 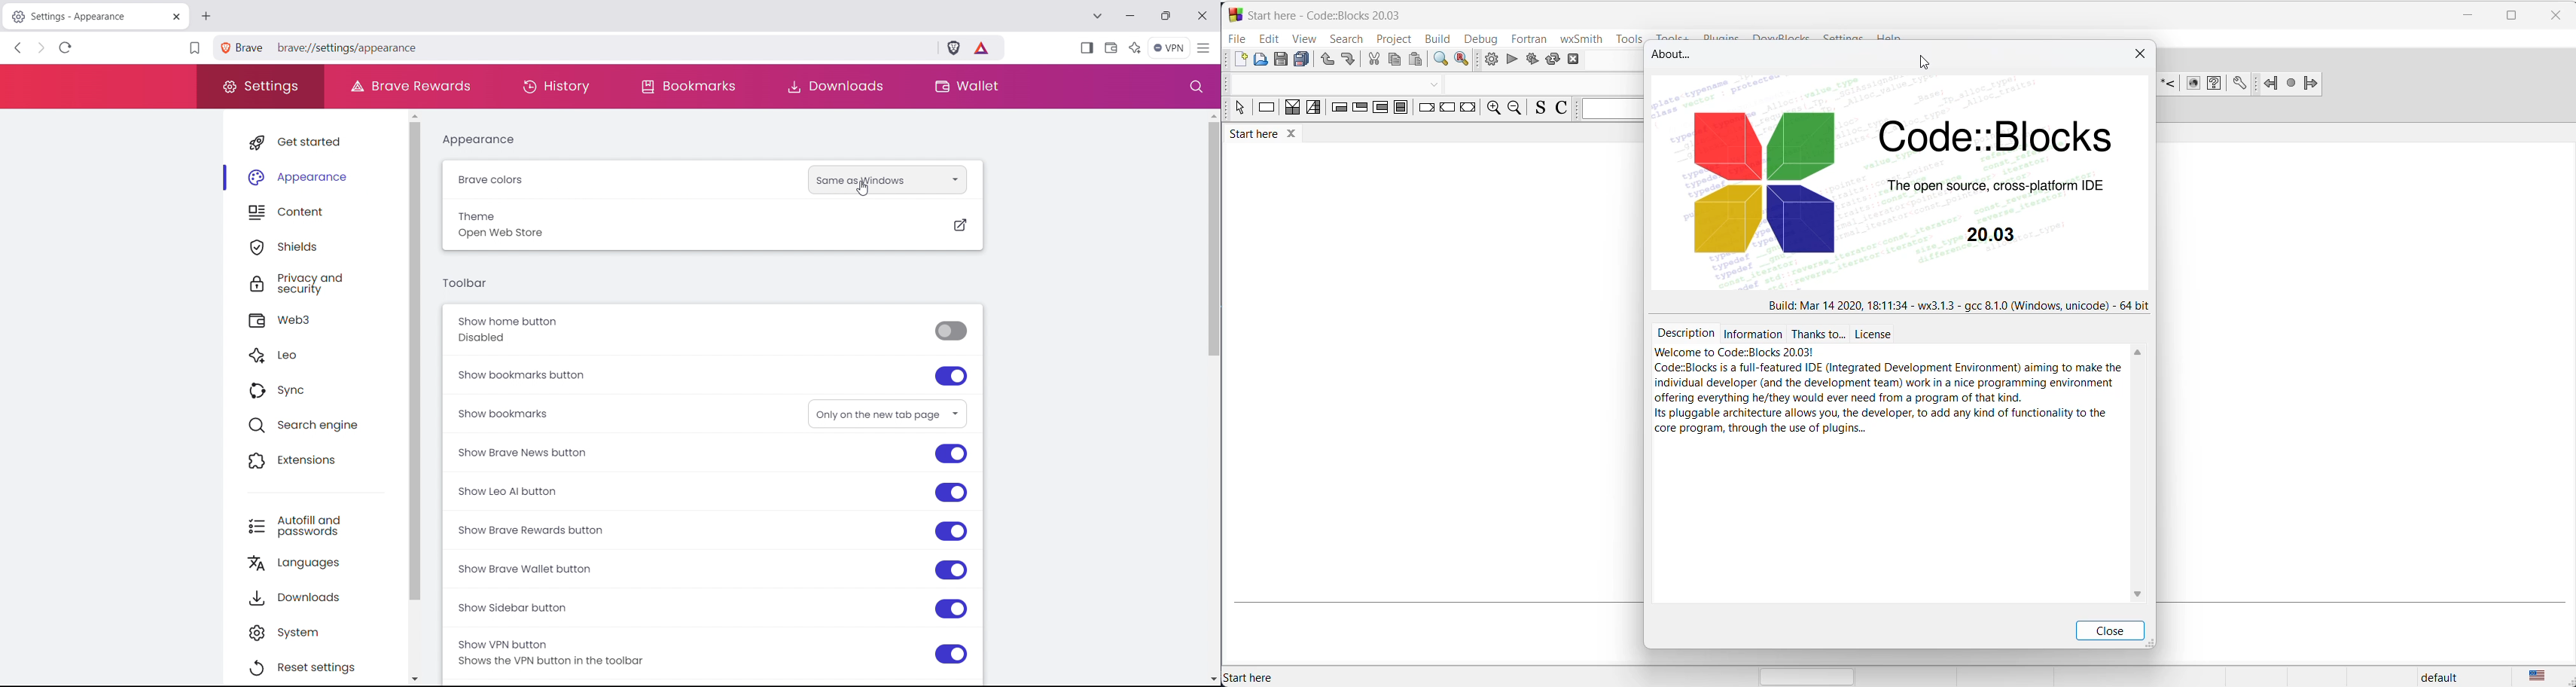 I want to click on Brave, so click(x=243, y=47).